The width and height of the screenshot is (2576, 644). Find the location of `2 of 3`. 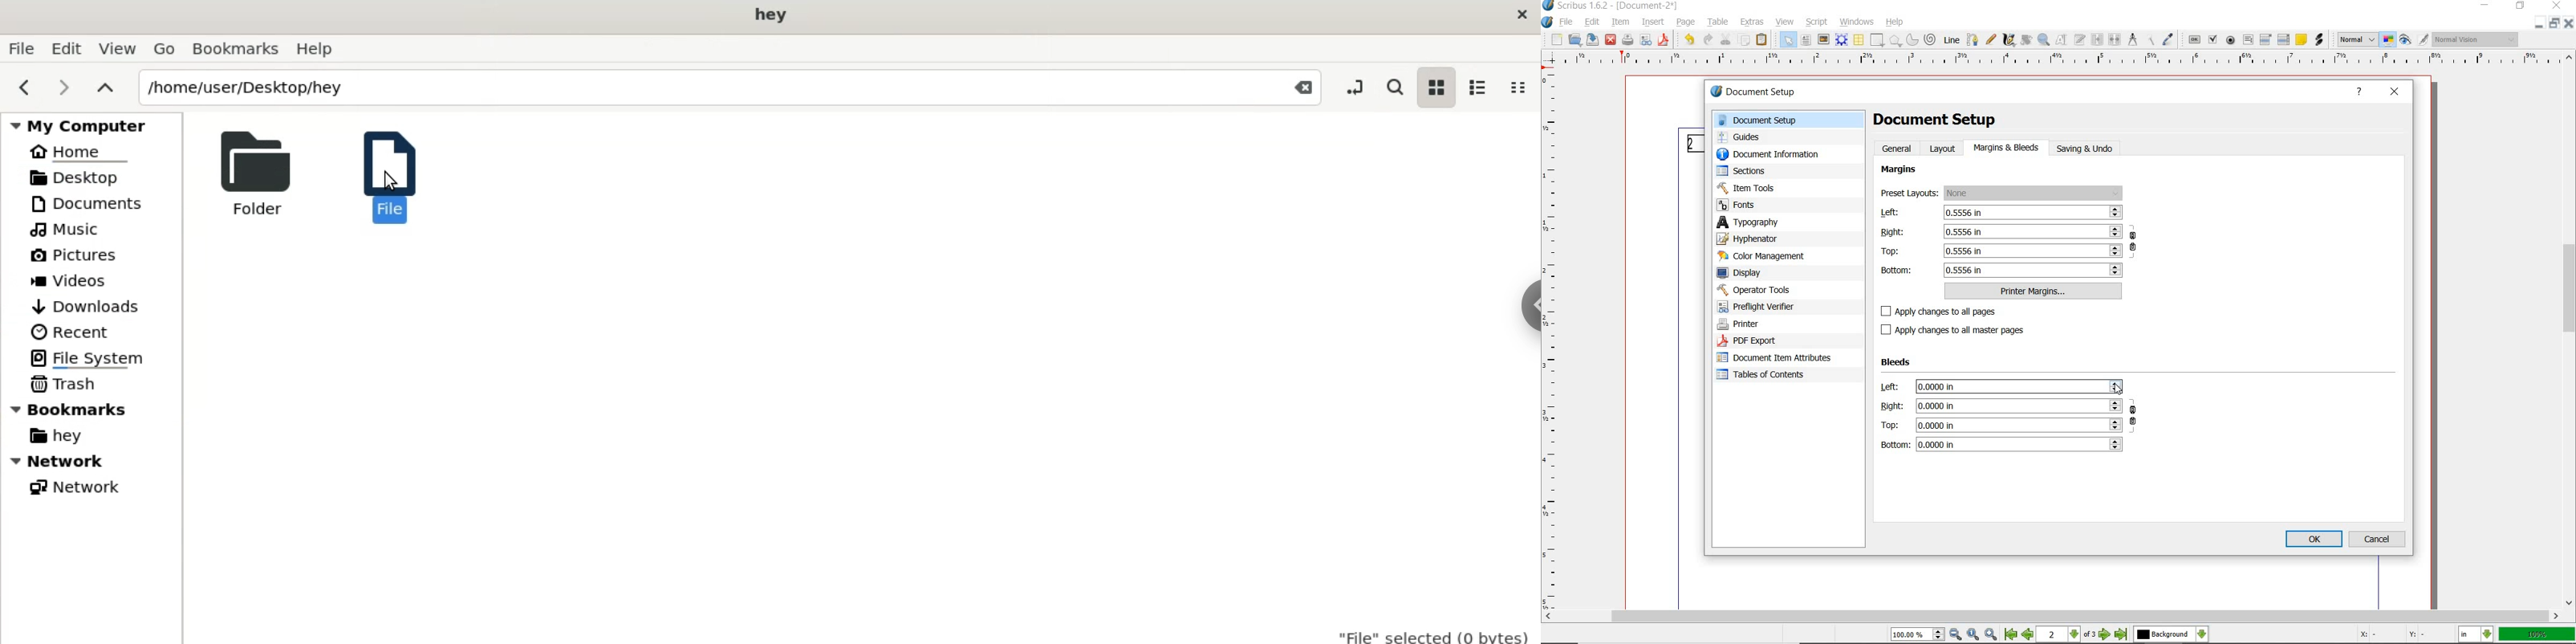

2 of 3 is located at coordinates (2068, 635).